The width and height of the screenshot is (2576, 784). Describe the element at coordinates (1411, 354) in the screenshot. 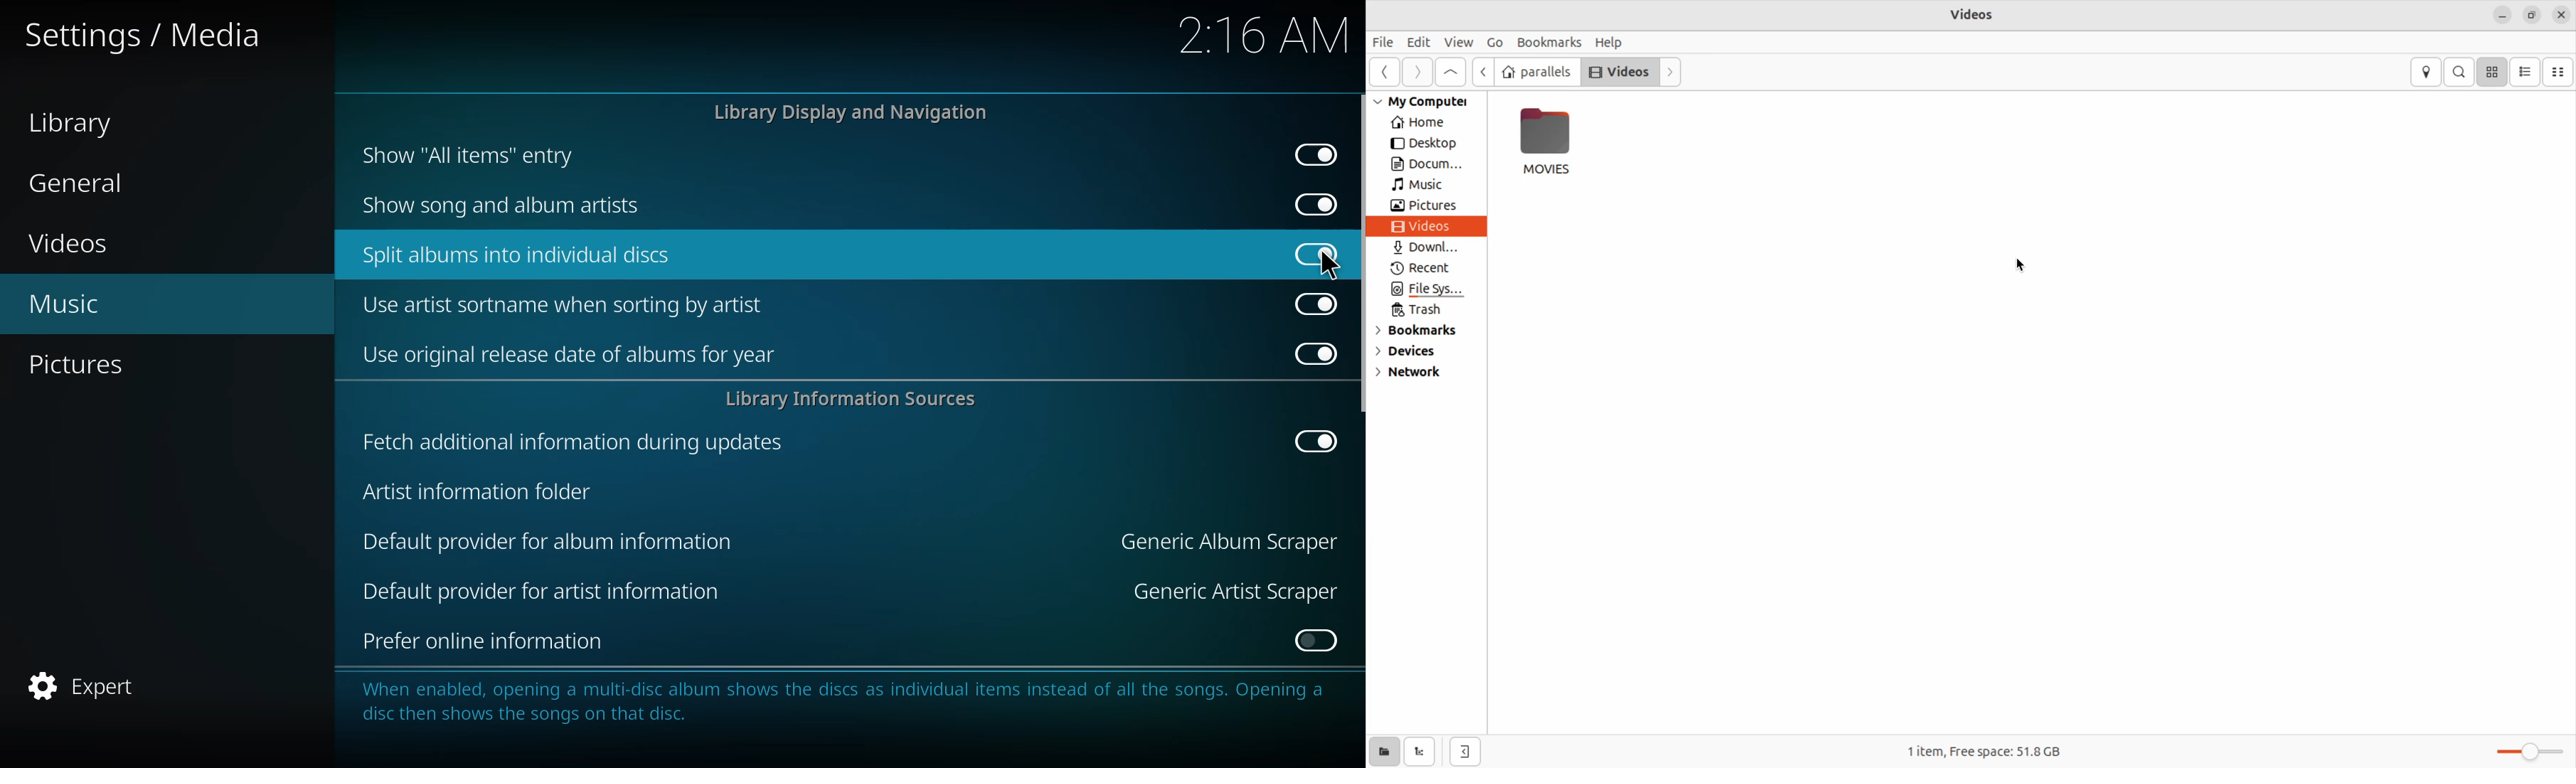

I see `Devices` at that location.